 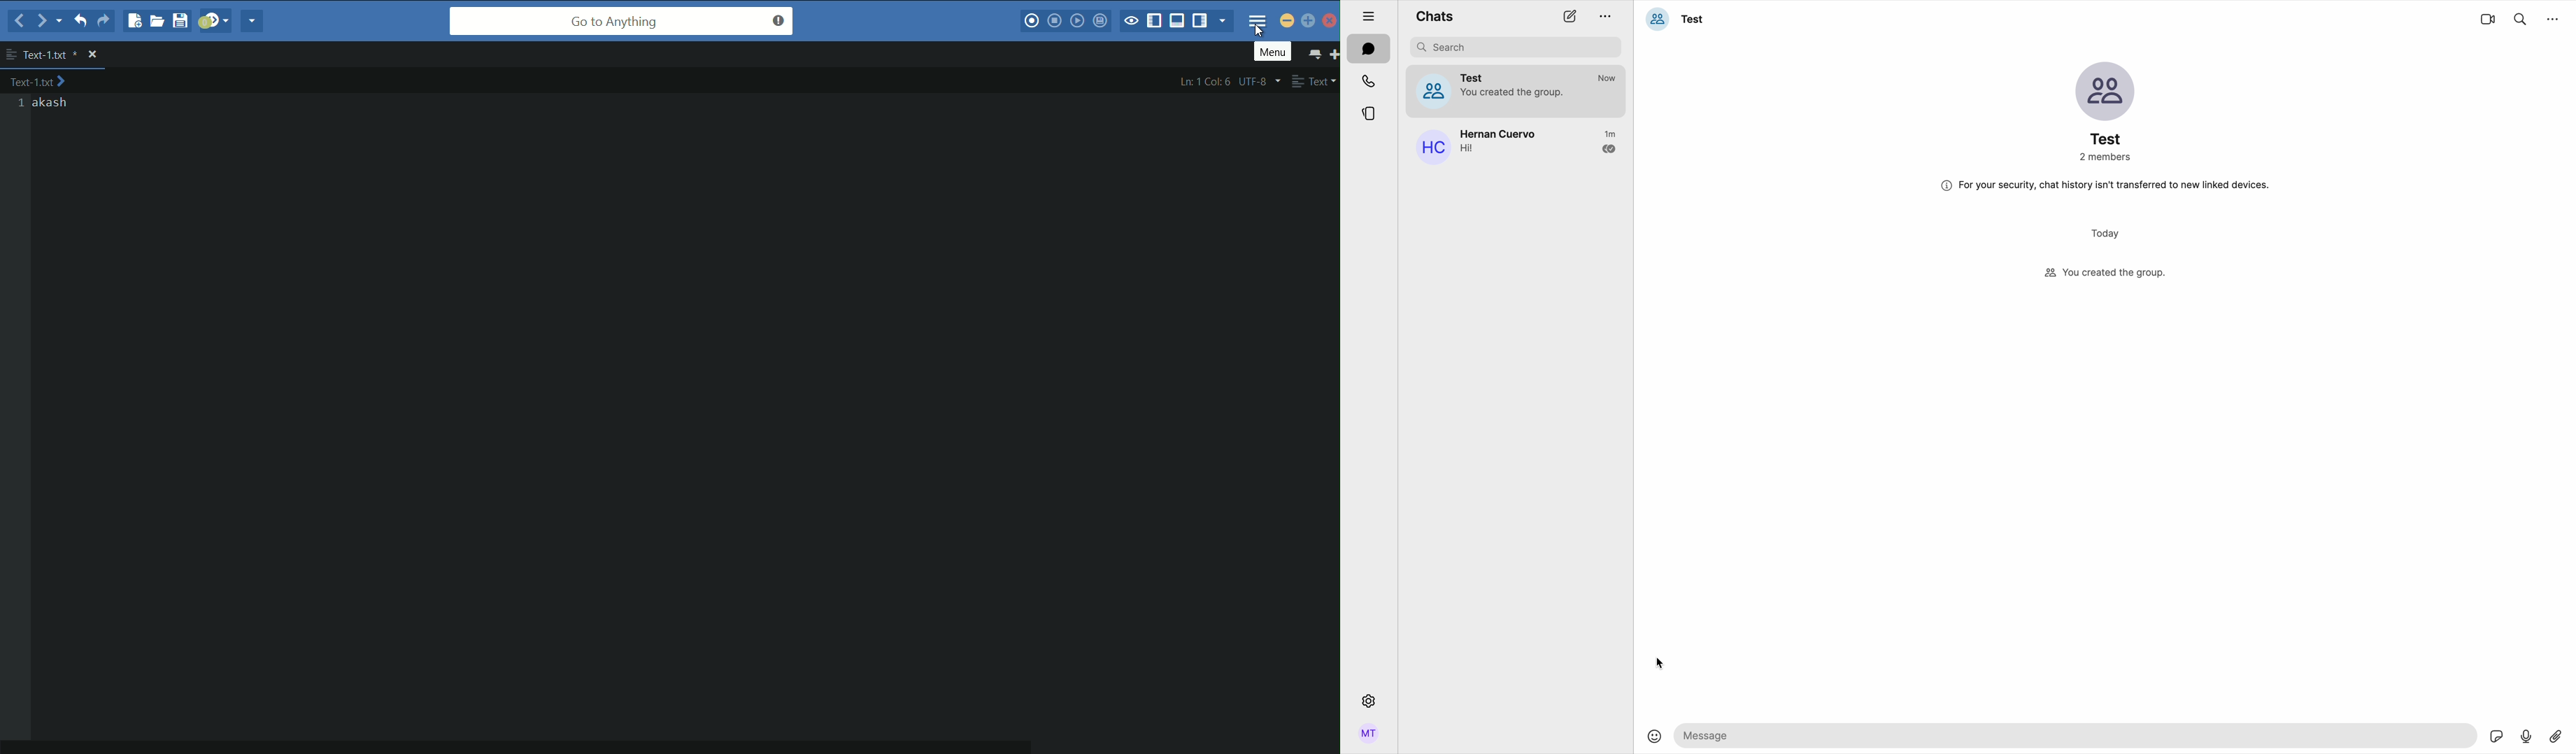 What do you see at coordinates (1032, 21) in the screenshot?
I see `record macro` at bounding box center [1032, 21].